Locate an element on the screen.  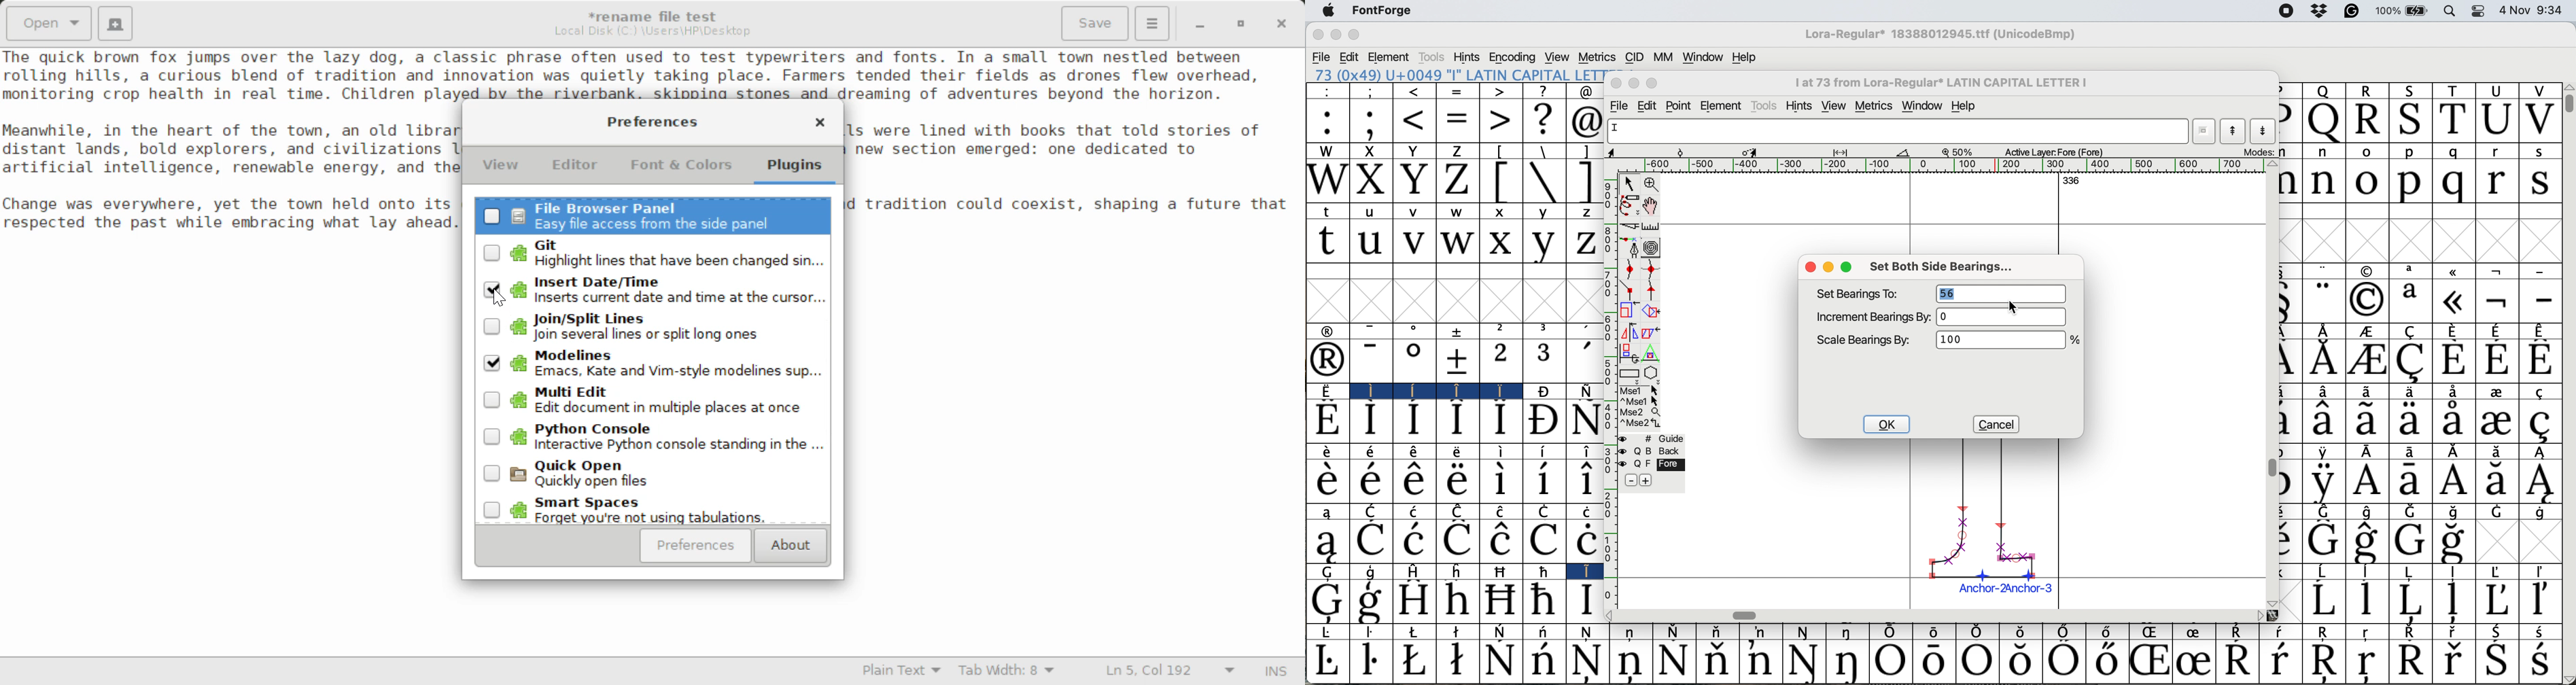
Symbol is located at coordinates (2368, 332).